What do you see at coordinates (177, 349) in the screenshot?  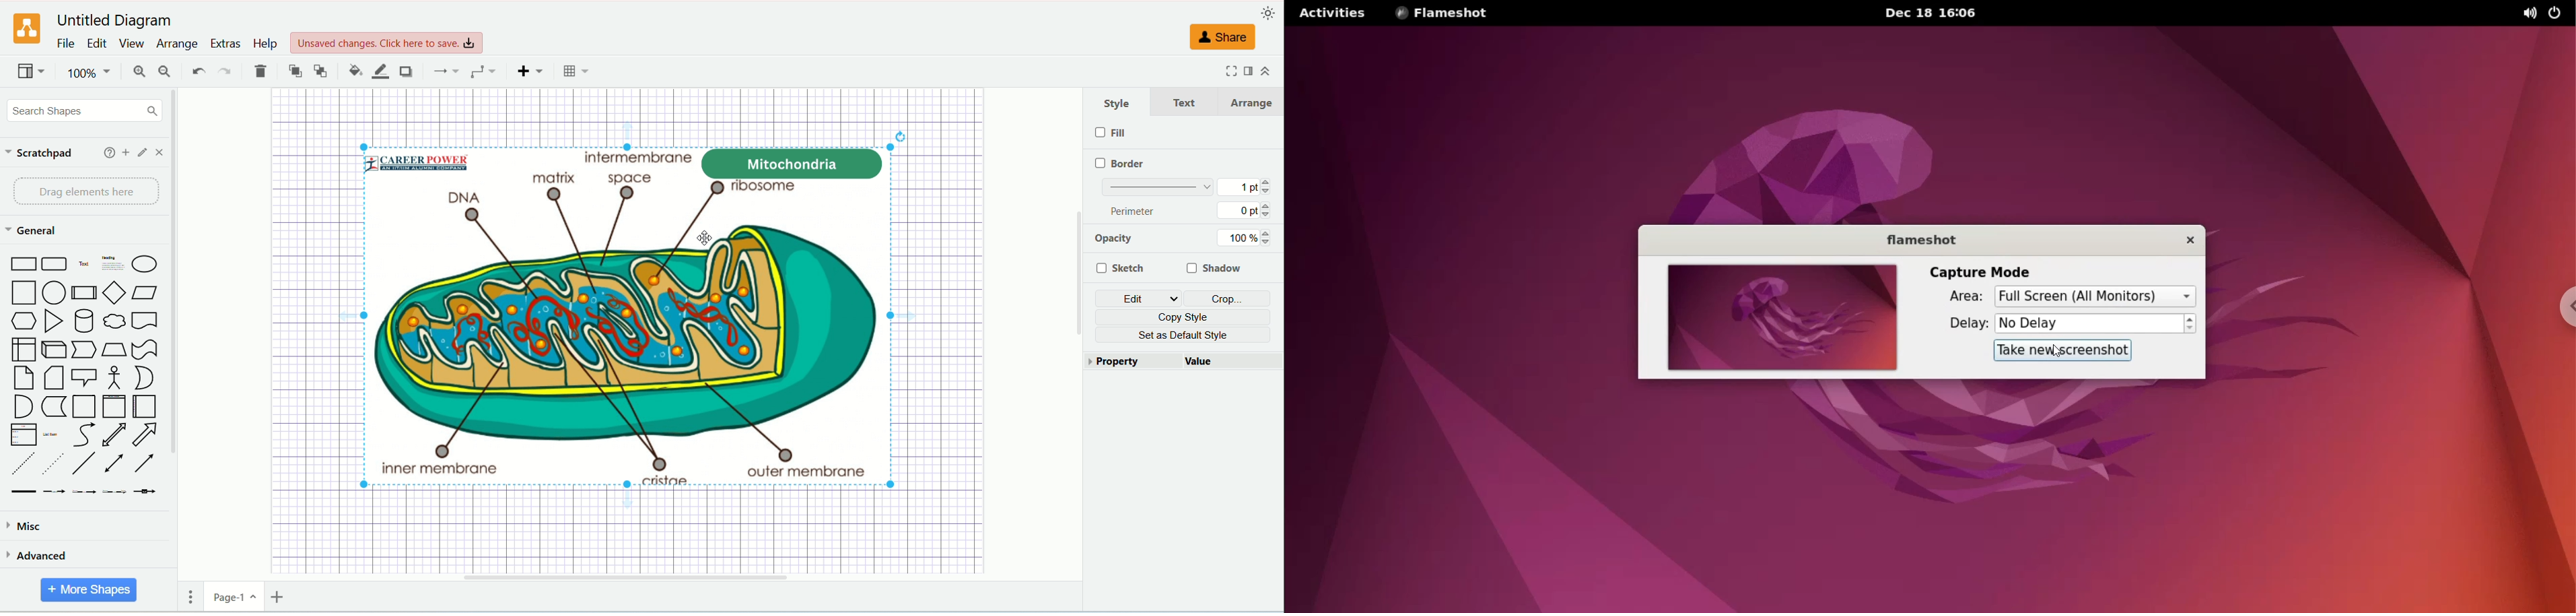 I see `vertical scroll bar` at bounding box center [177, 349].